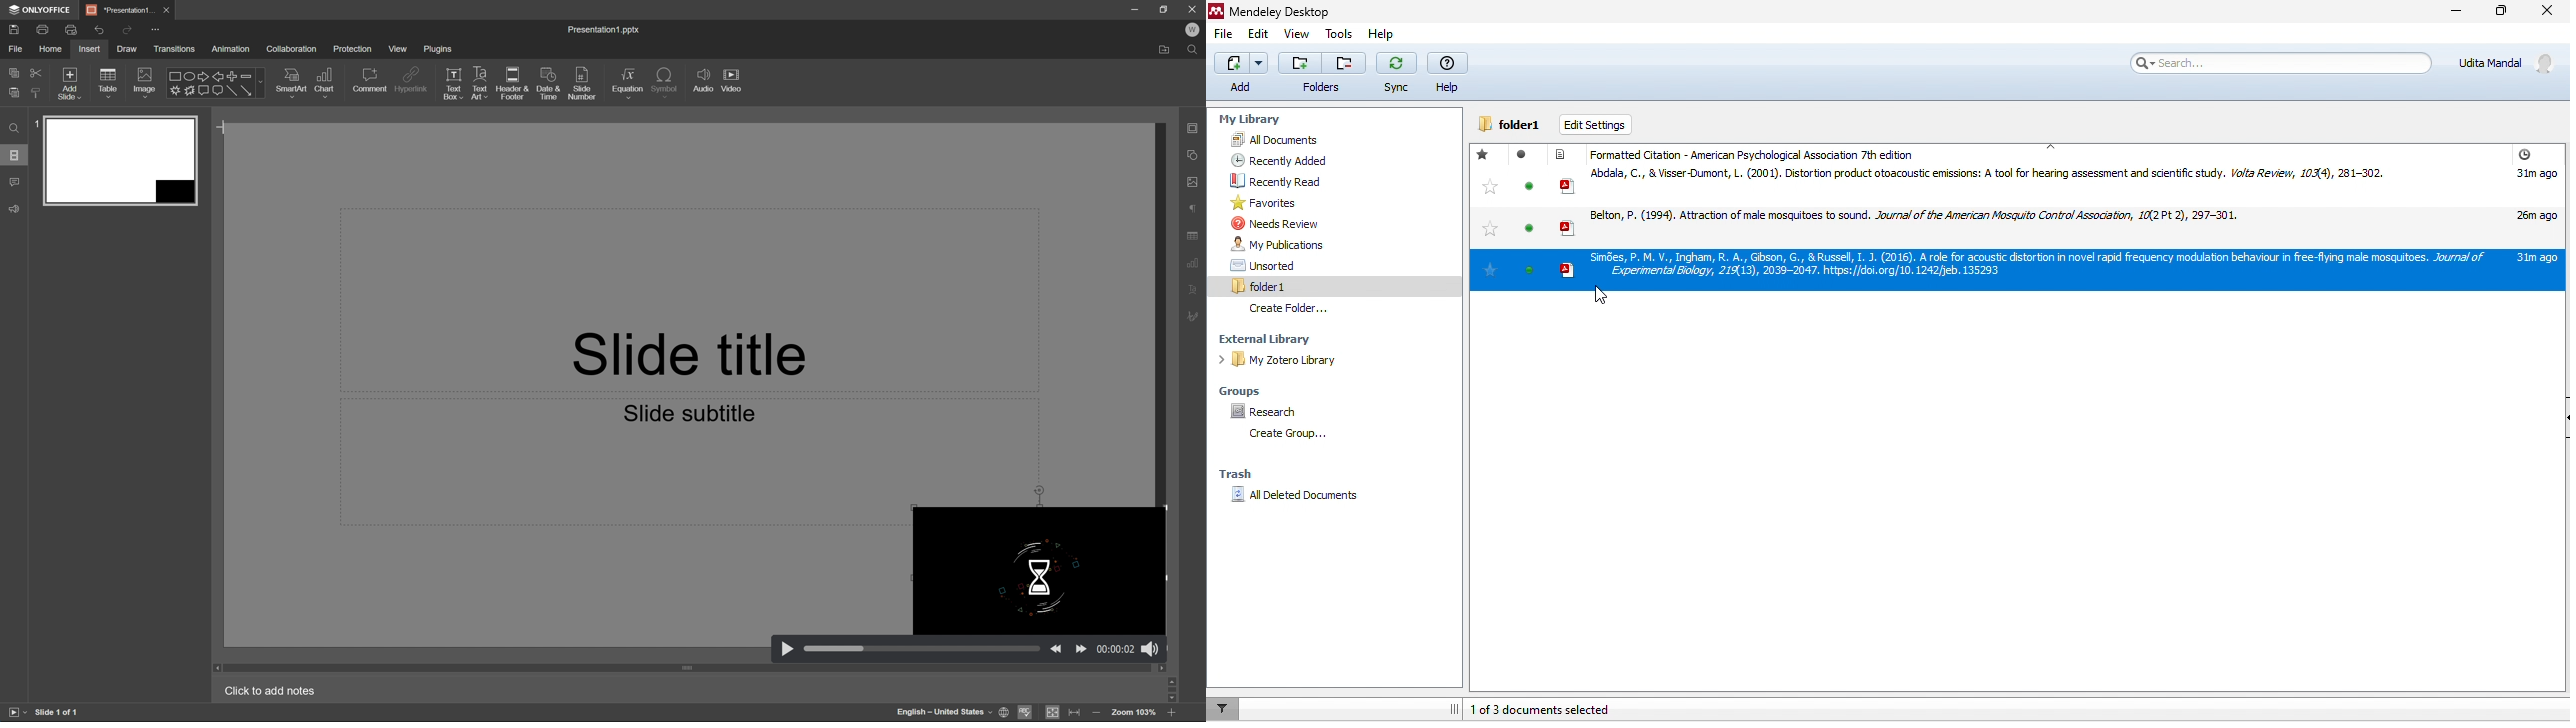 The height and width of the screenshot is (728, 2576). What do you see at coordinates (1194, 205) in the screenshot?
I see `paragraph settings` at bounding box center [1194, 205].